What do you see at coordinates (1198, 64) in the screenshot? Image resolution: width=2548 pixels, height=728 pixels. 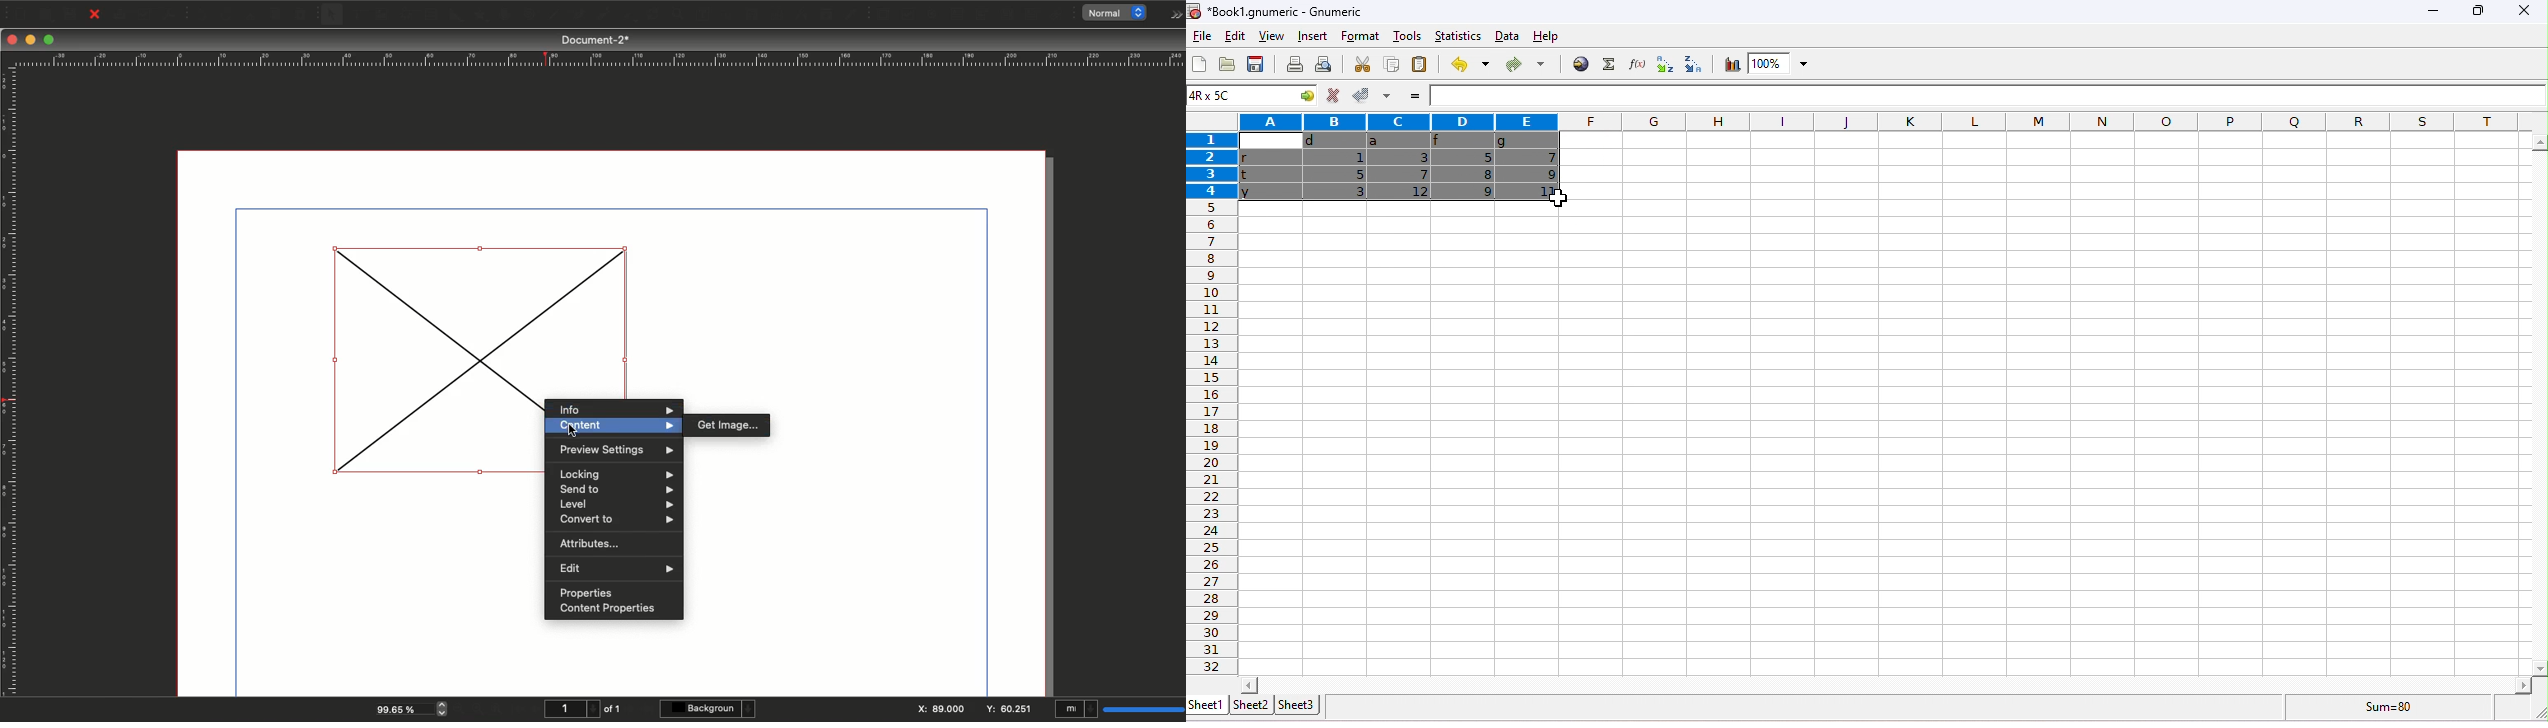 I see `new` at bounding box center [1198, 64].